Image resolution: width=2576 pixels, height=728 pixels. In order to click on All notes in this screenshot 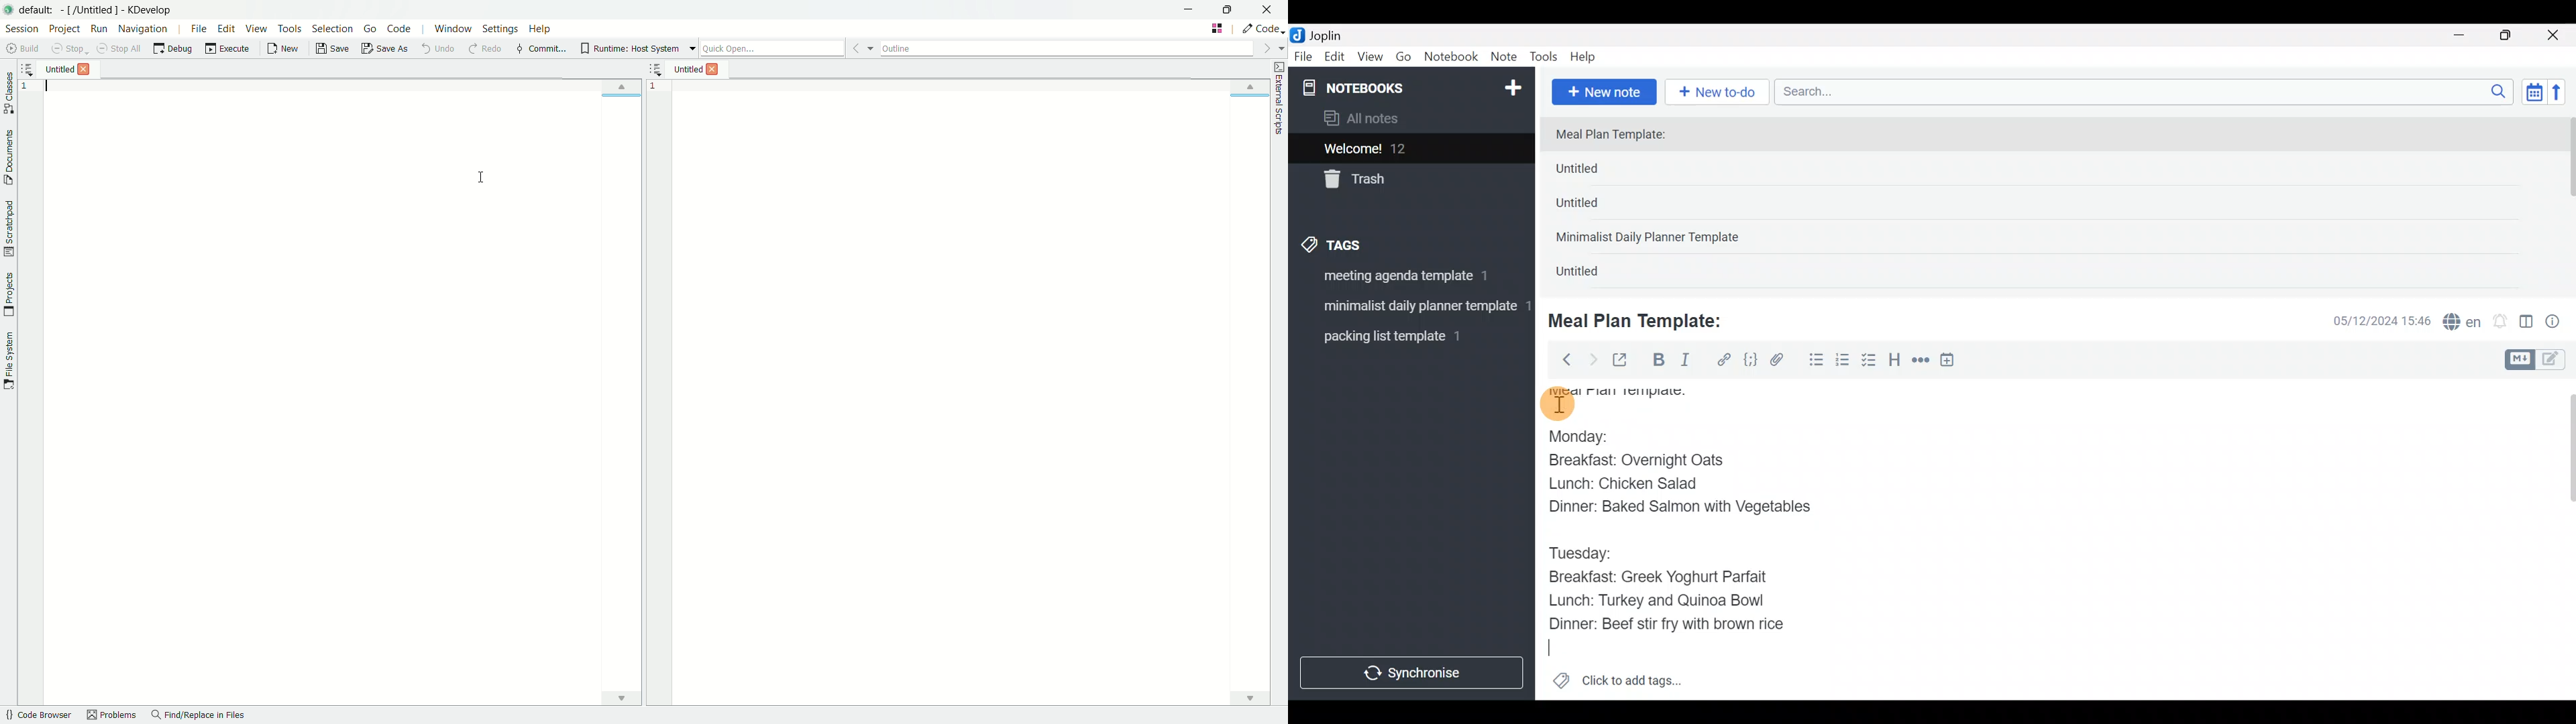, I will do `click(1408, 119)`.